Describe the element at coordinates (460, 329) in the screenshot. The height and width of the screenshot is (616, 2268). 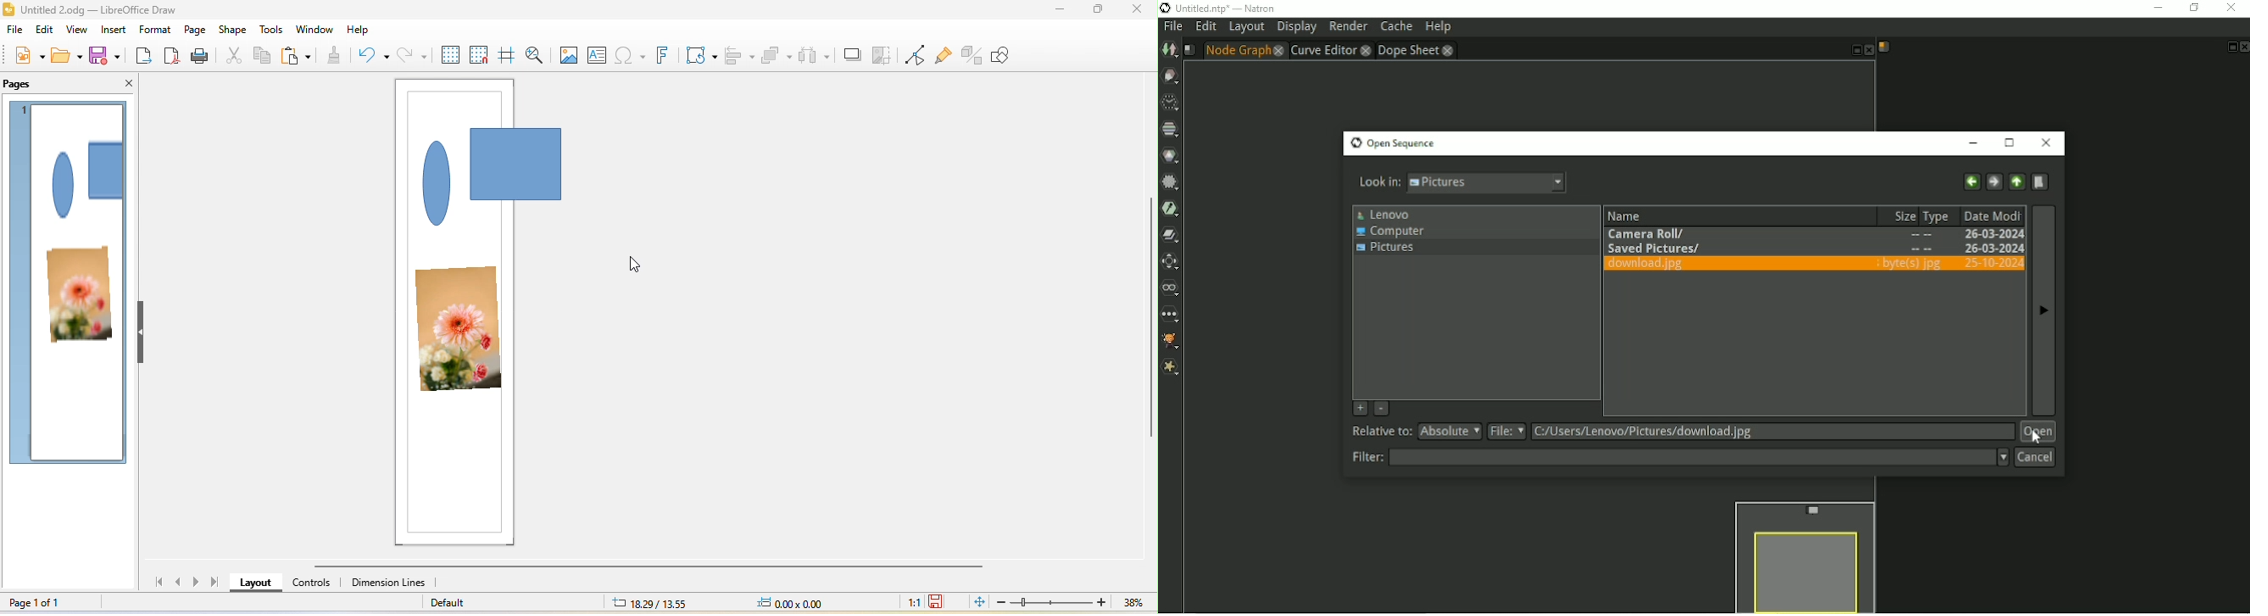
I see `photo` at that location.